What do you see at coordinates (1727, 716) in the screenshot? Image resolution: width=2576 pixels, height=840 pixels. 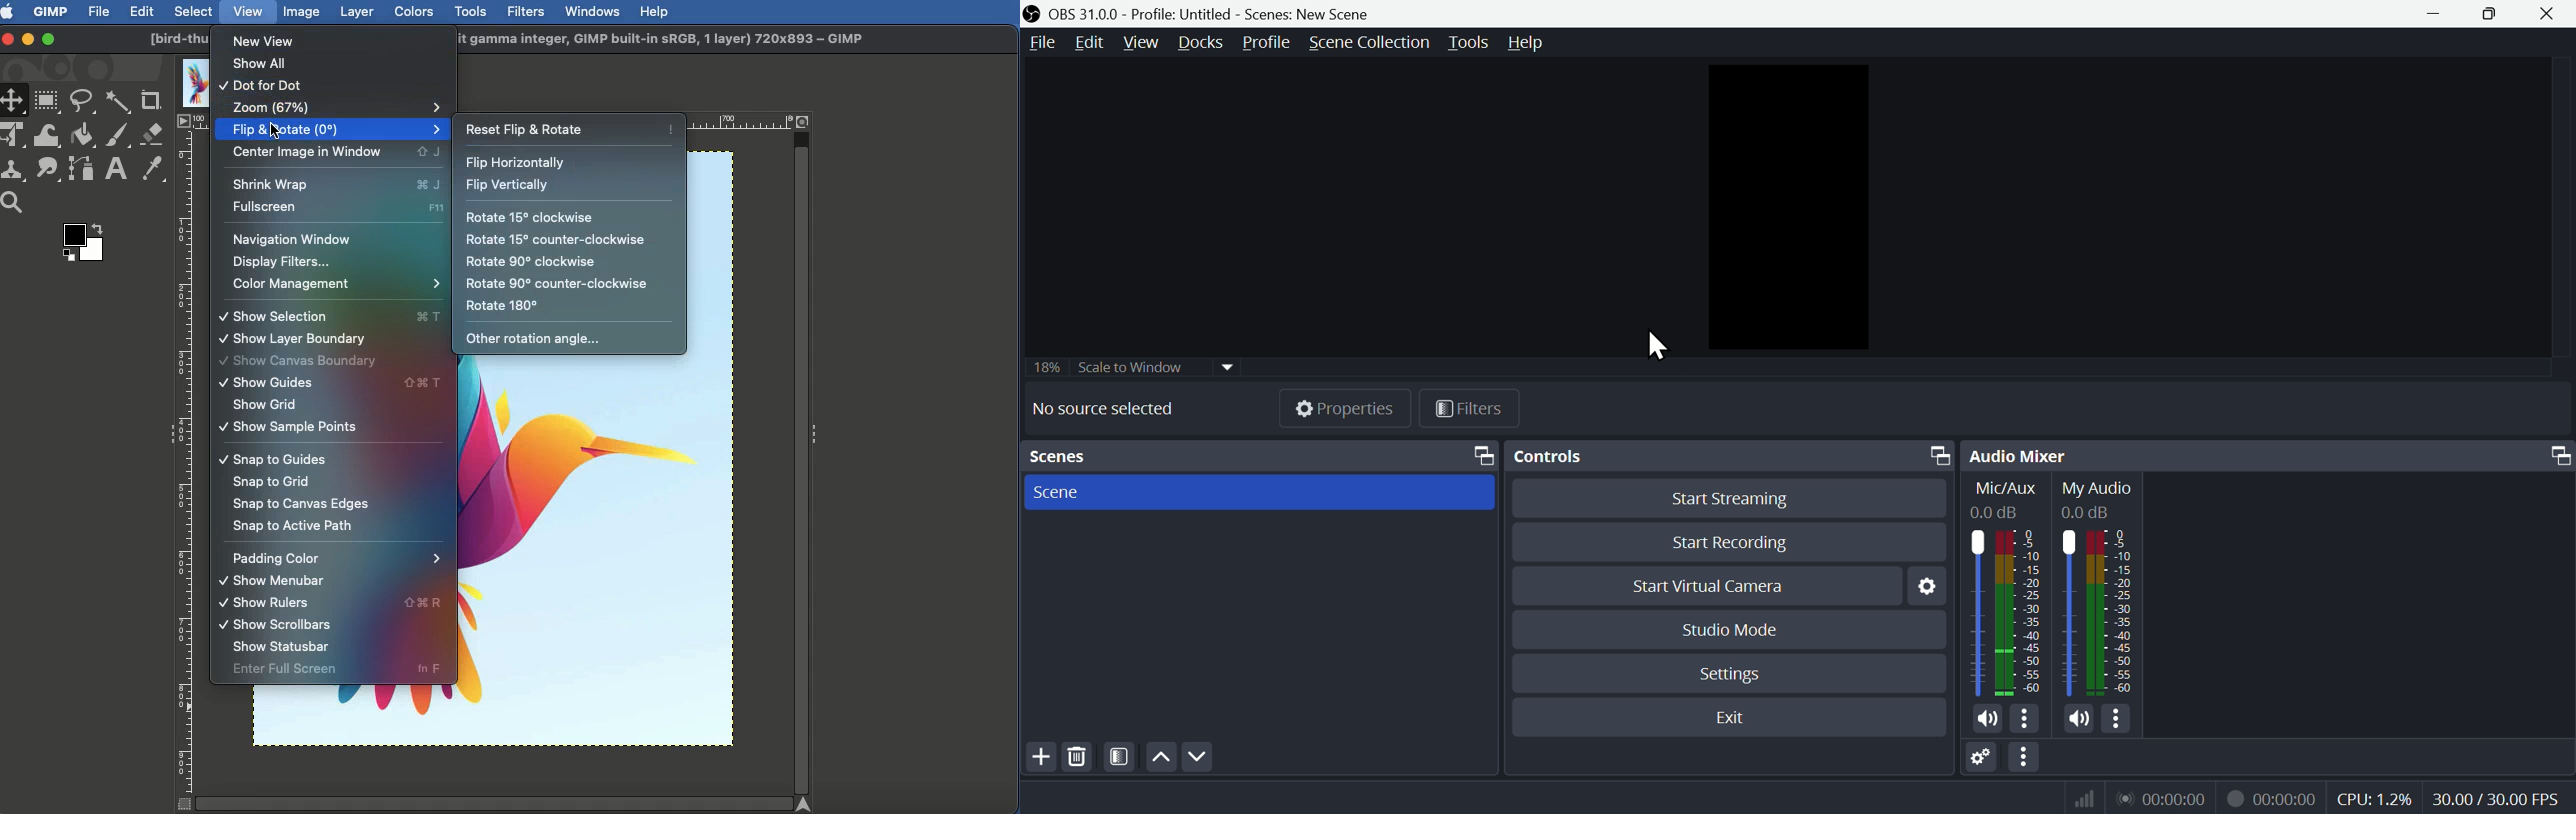 I see `Exit` at bounding box center [1727, 716].